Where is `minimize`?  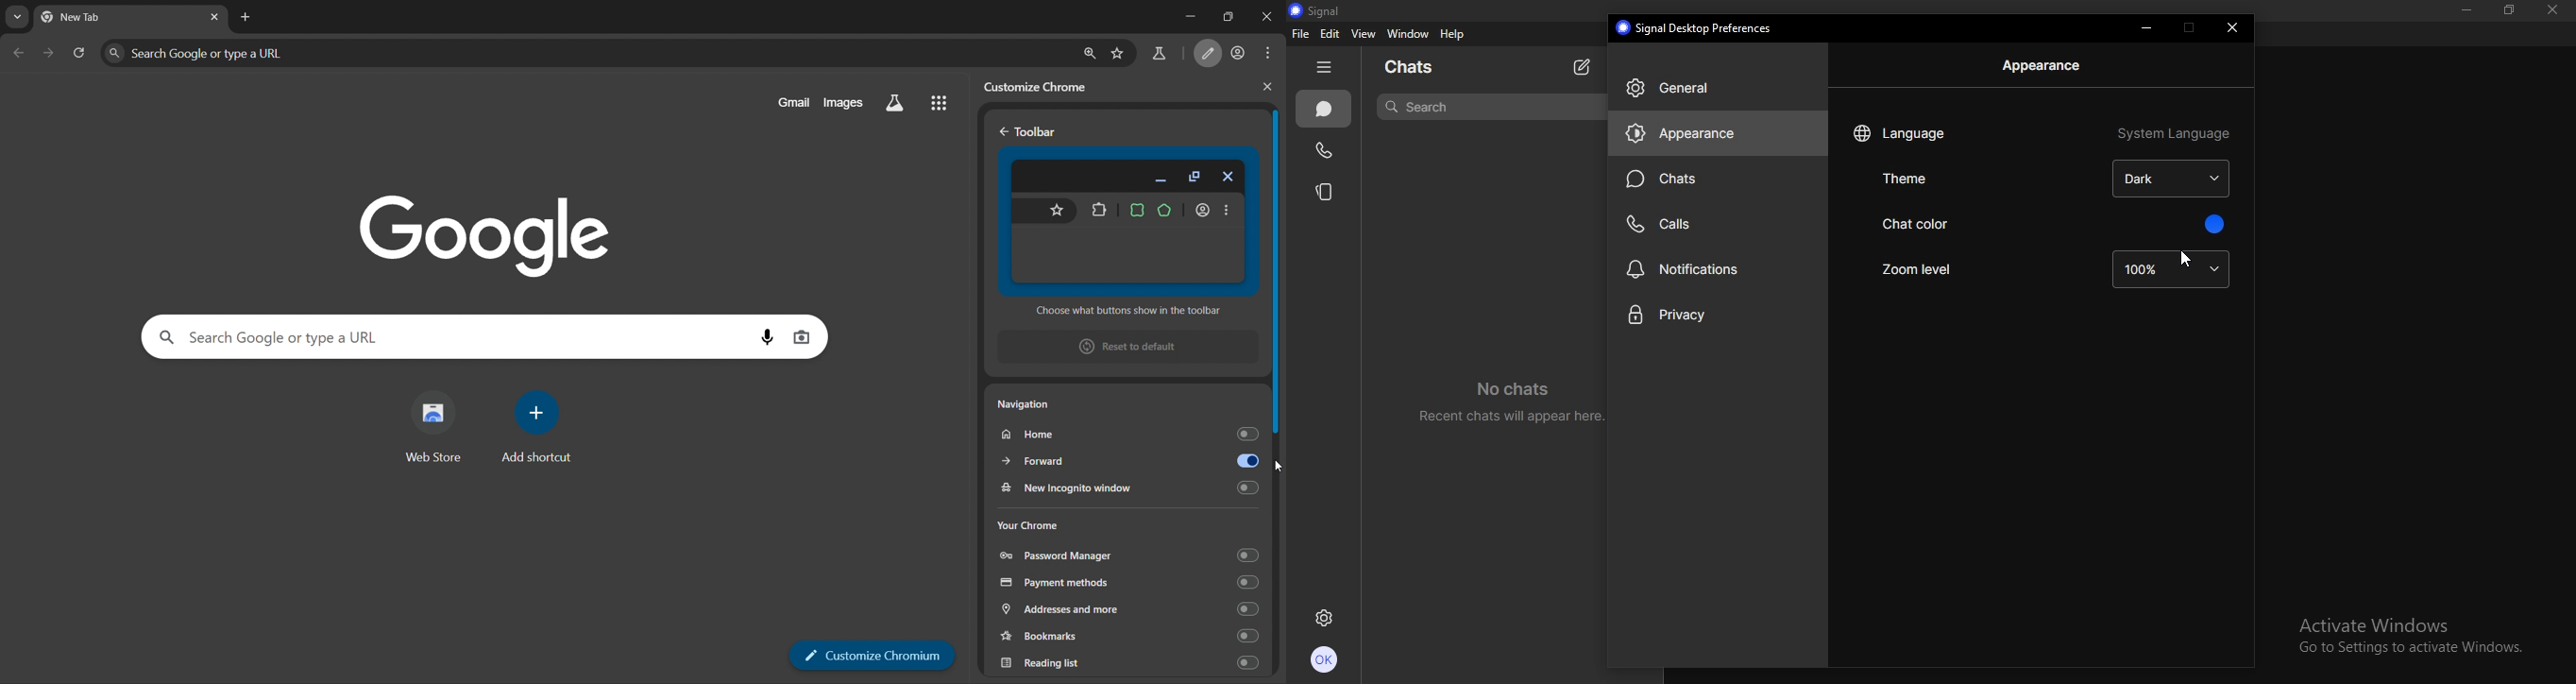
minimize is located at coordinates (1176, 17).